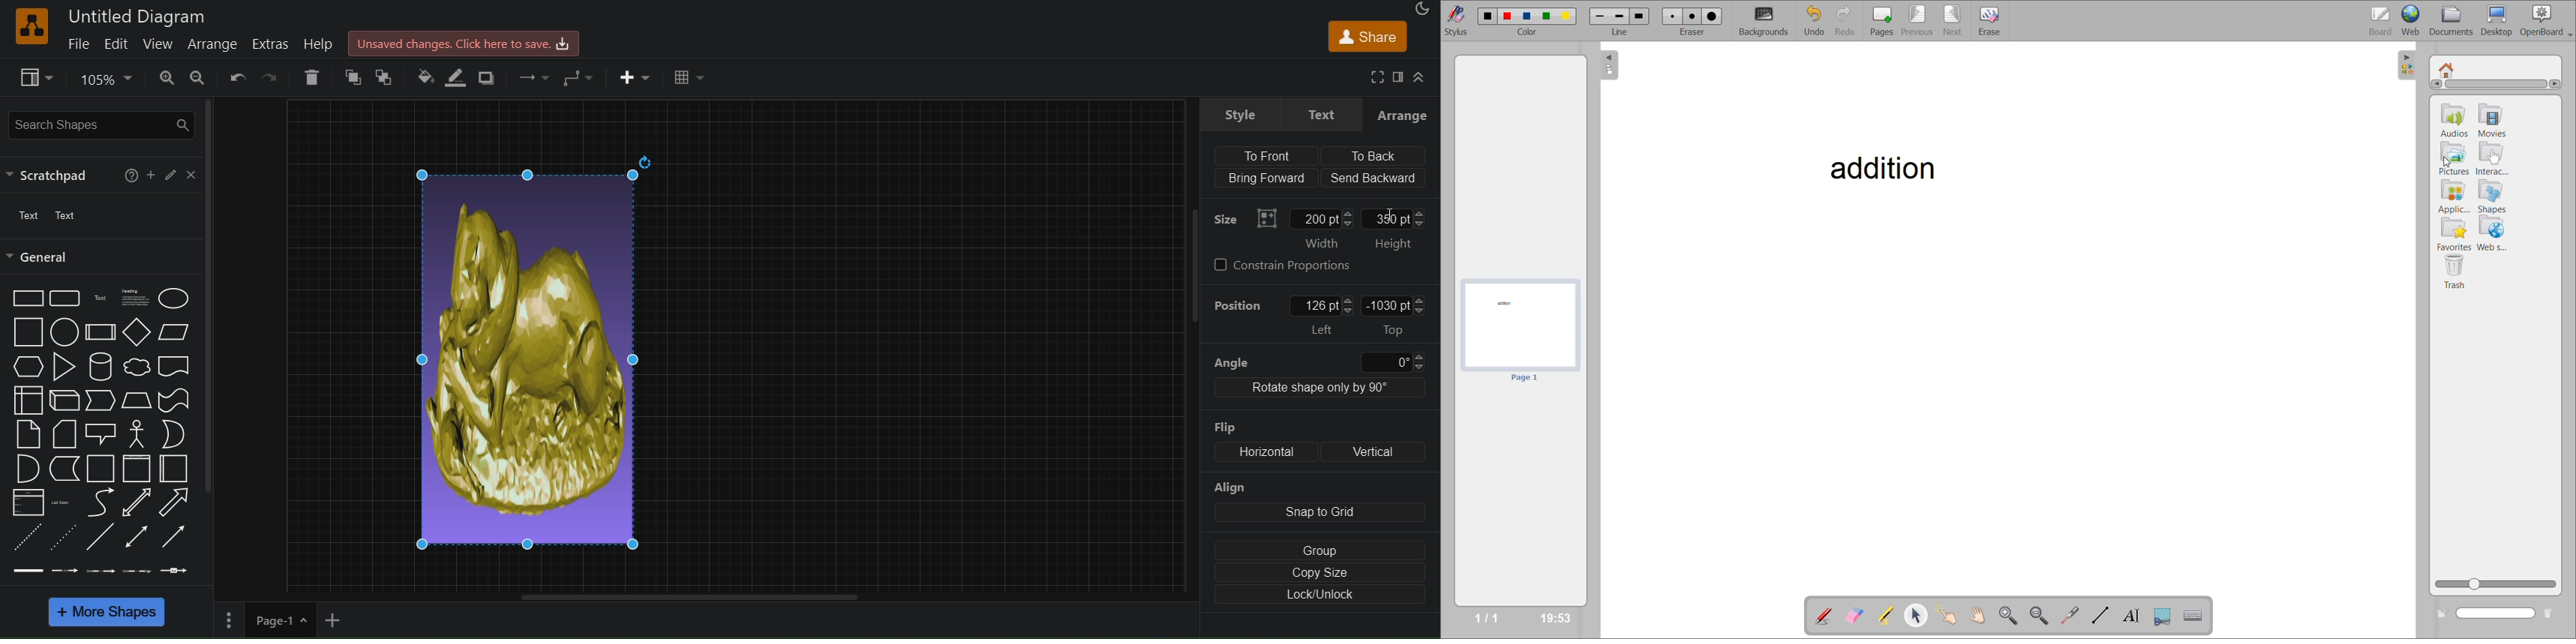 This screenshot has width=2576, height=644. I want to click on add new page, so click(339, 621).